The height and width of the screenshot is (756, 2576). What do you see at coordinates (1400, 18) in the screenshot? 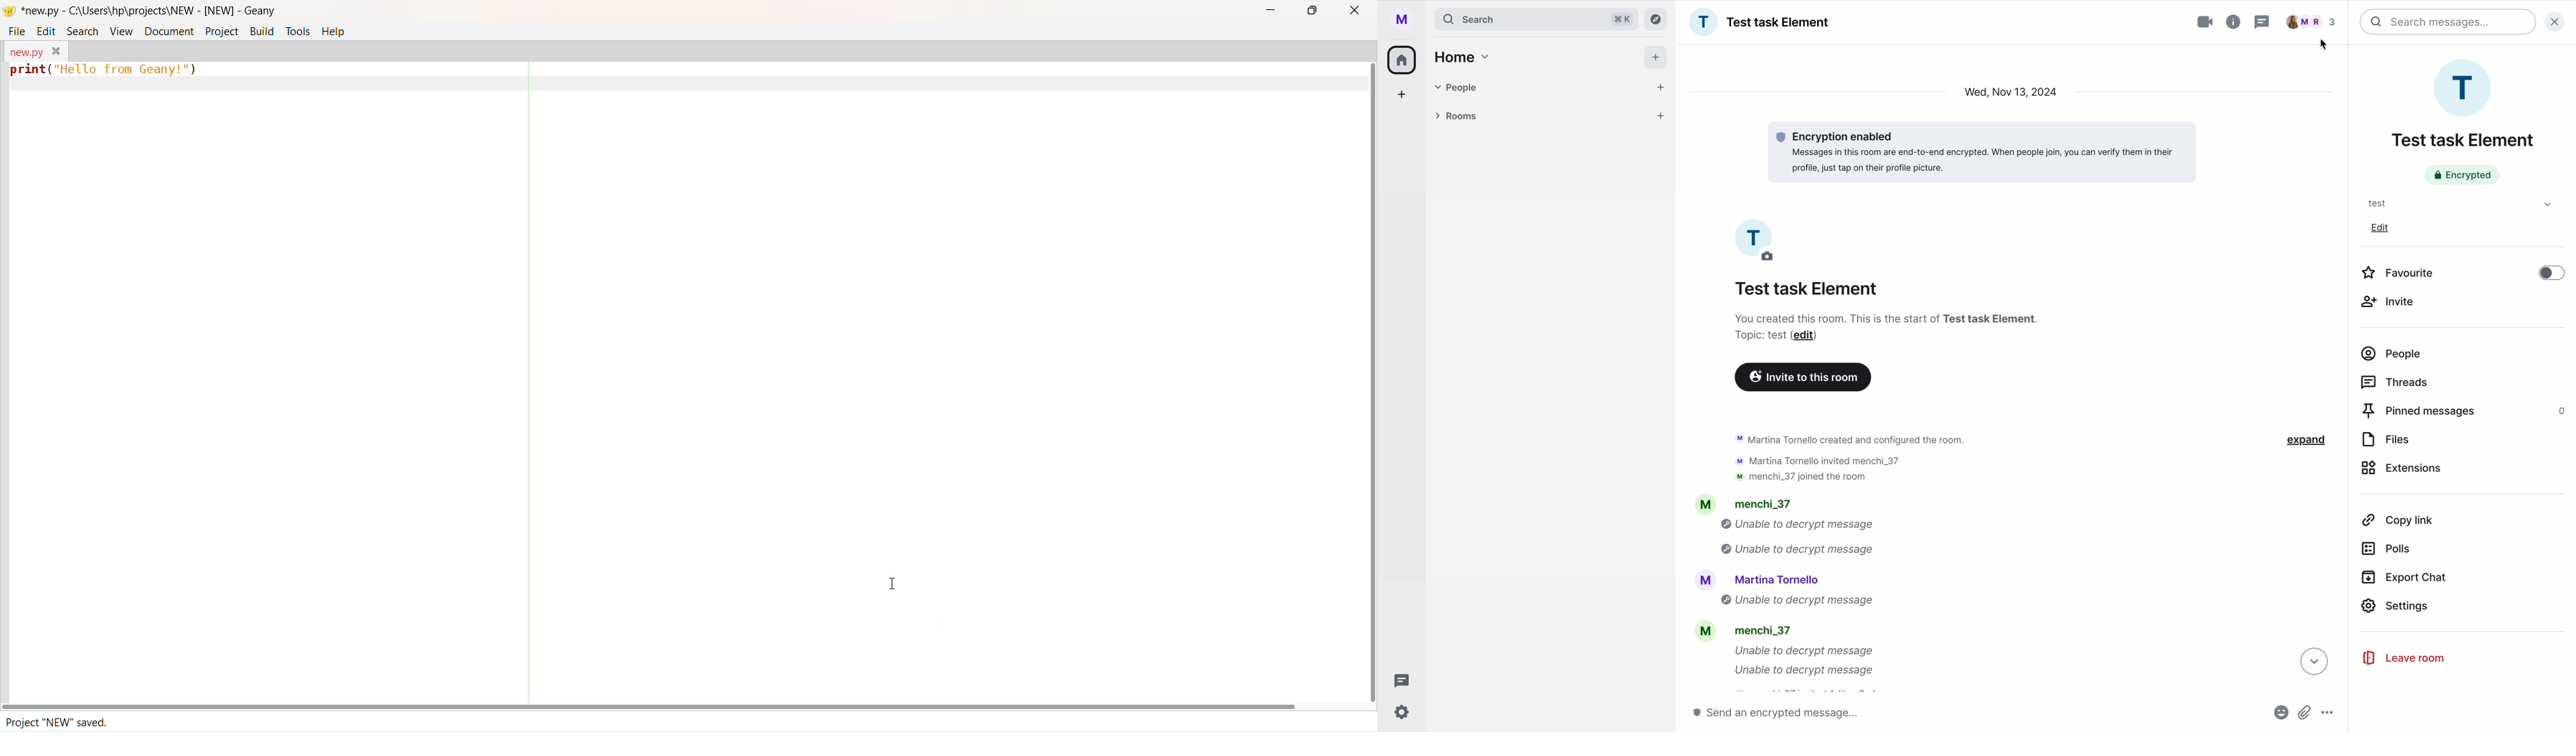
I see `profile` at bounding box center [1400, 18].